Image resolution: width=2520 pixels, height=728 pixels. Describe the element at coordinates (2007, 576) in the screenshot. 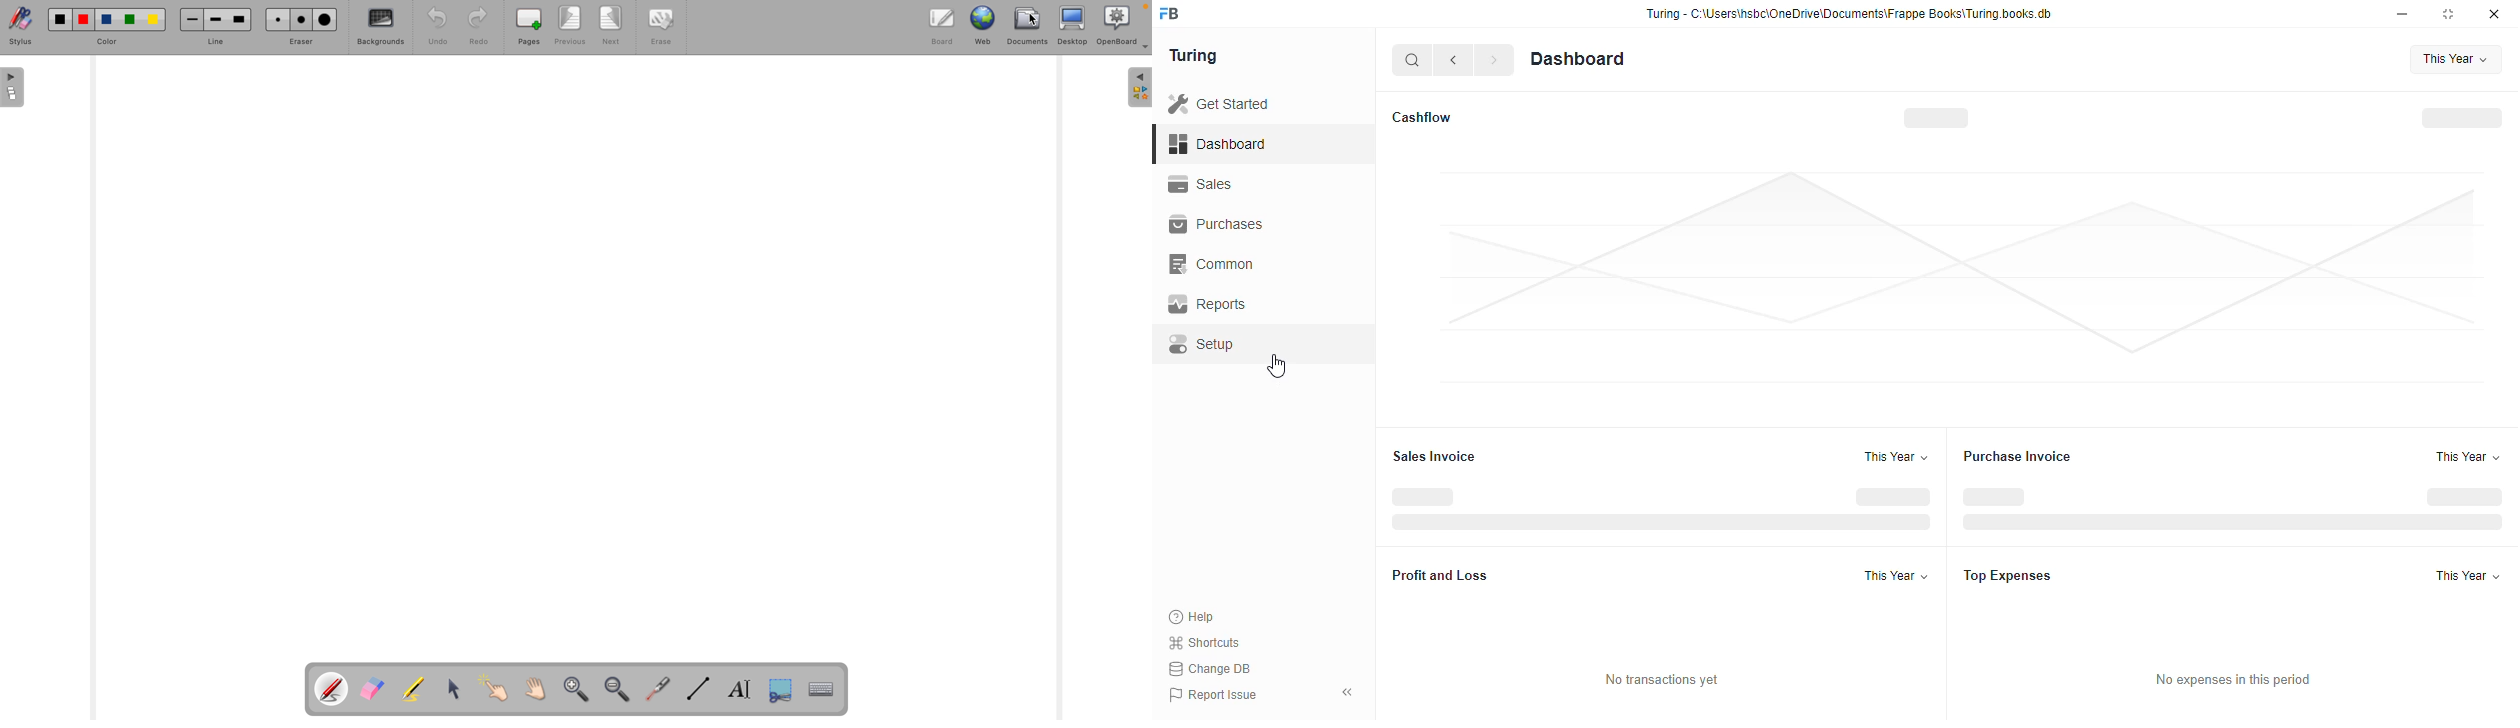

I see `top expenses` at that location.